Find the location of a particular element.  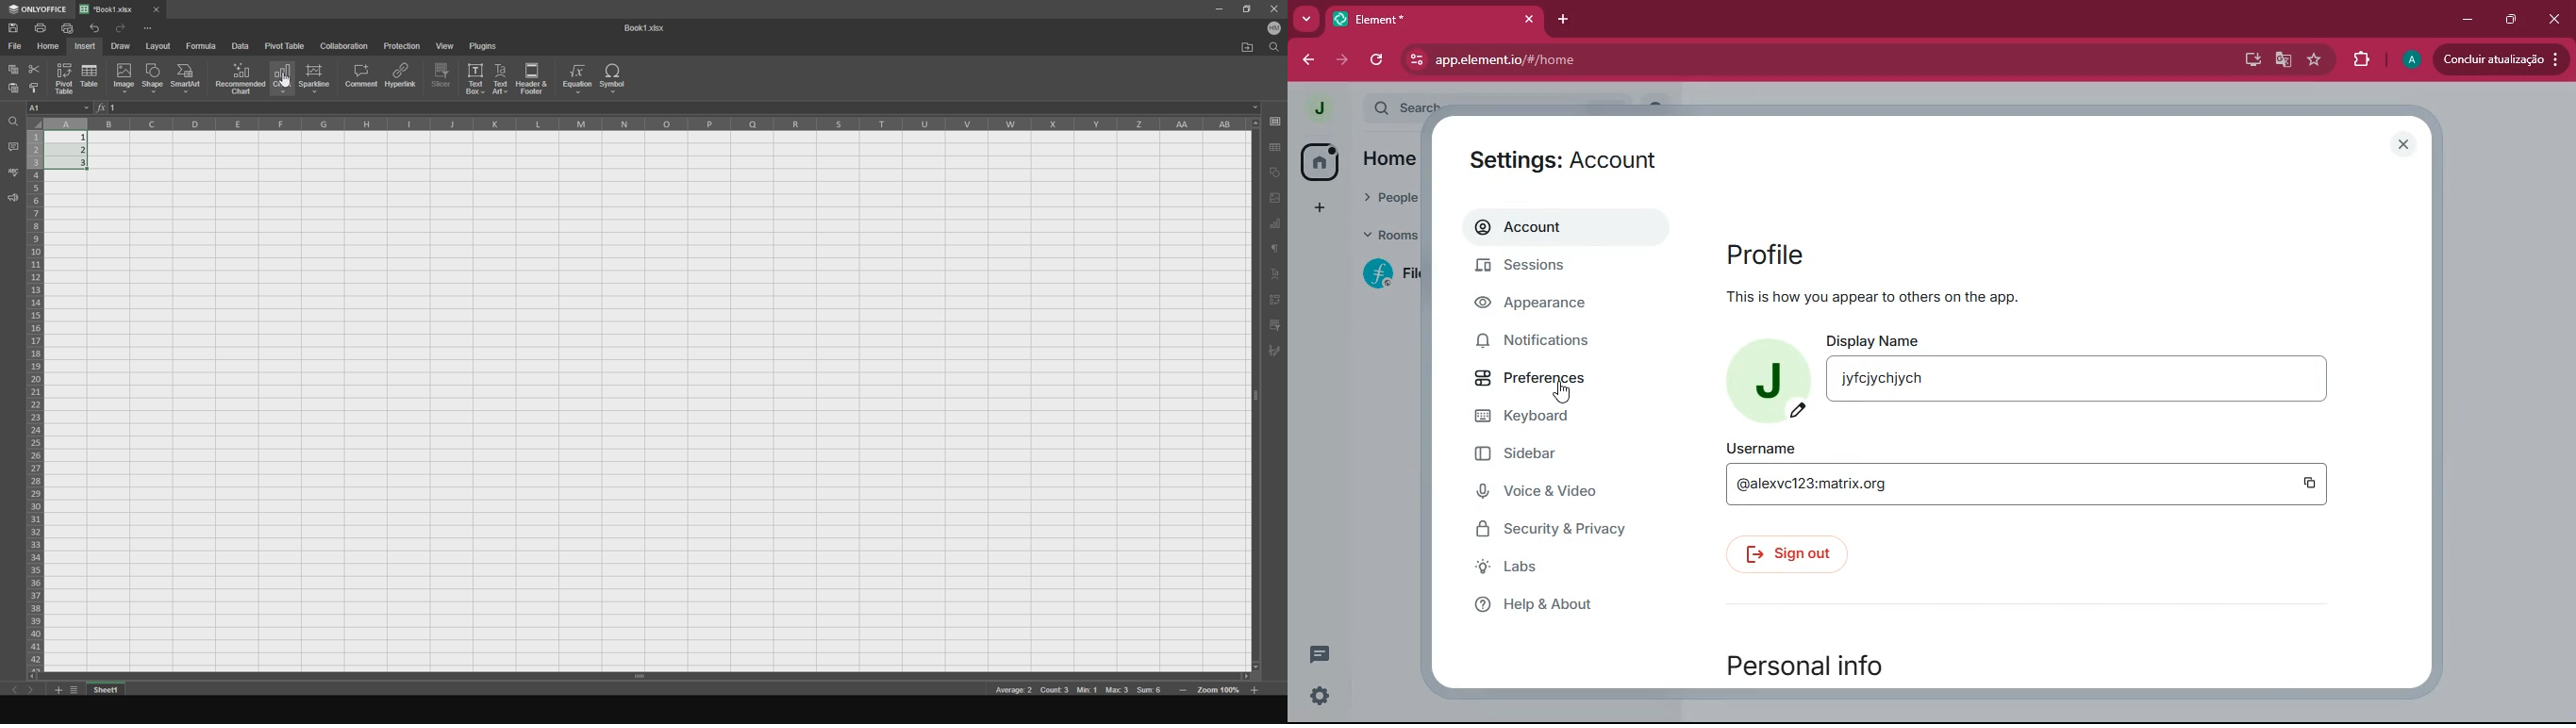

home is located at coordinates (1321, 163).